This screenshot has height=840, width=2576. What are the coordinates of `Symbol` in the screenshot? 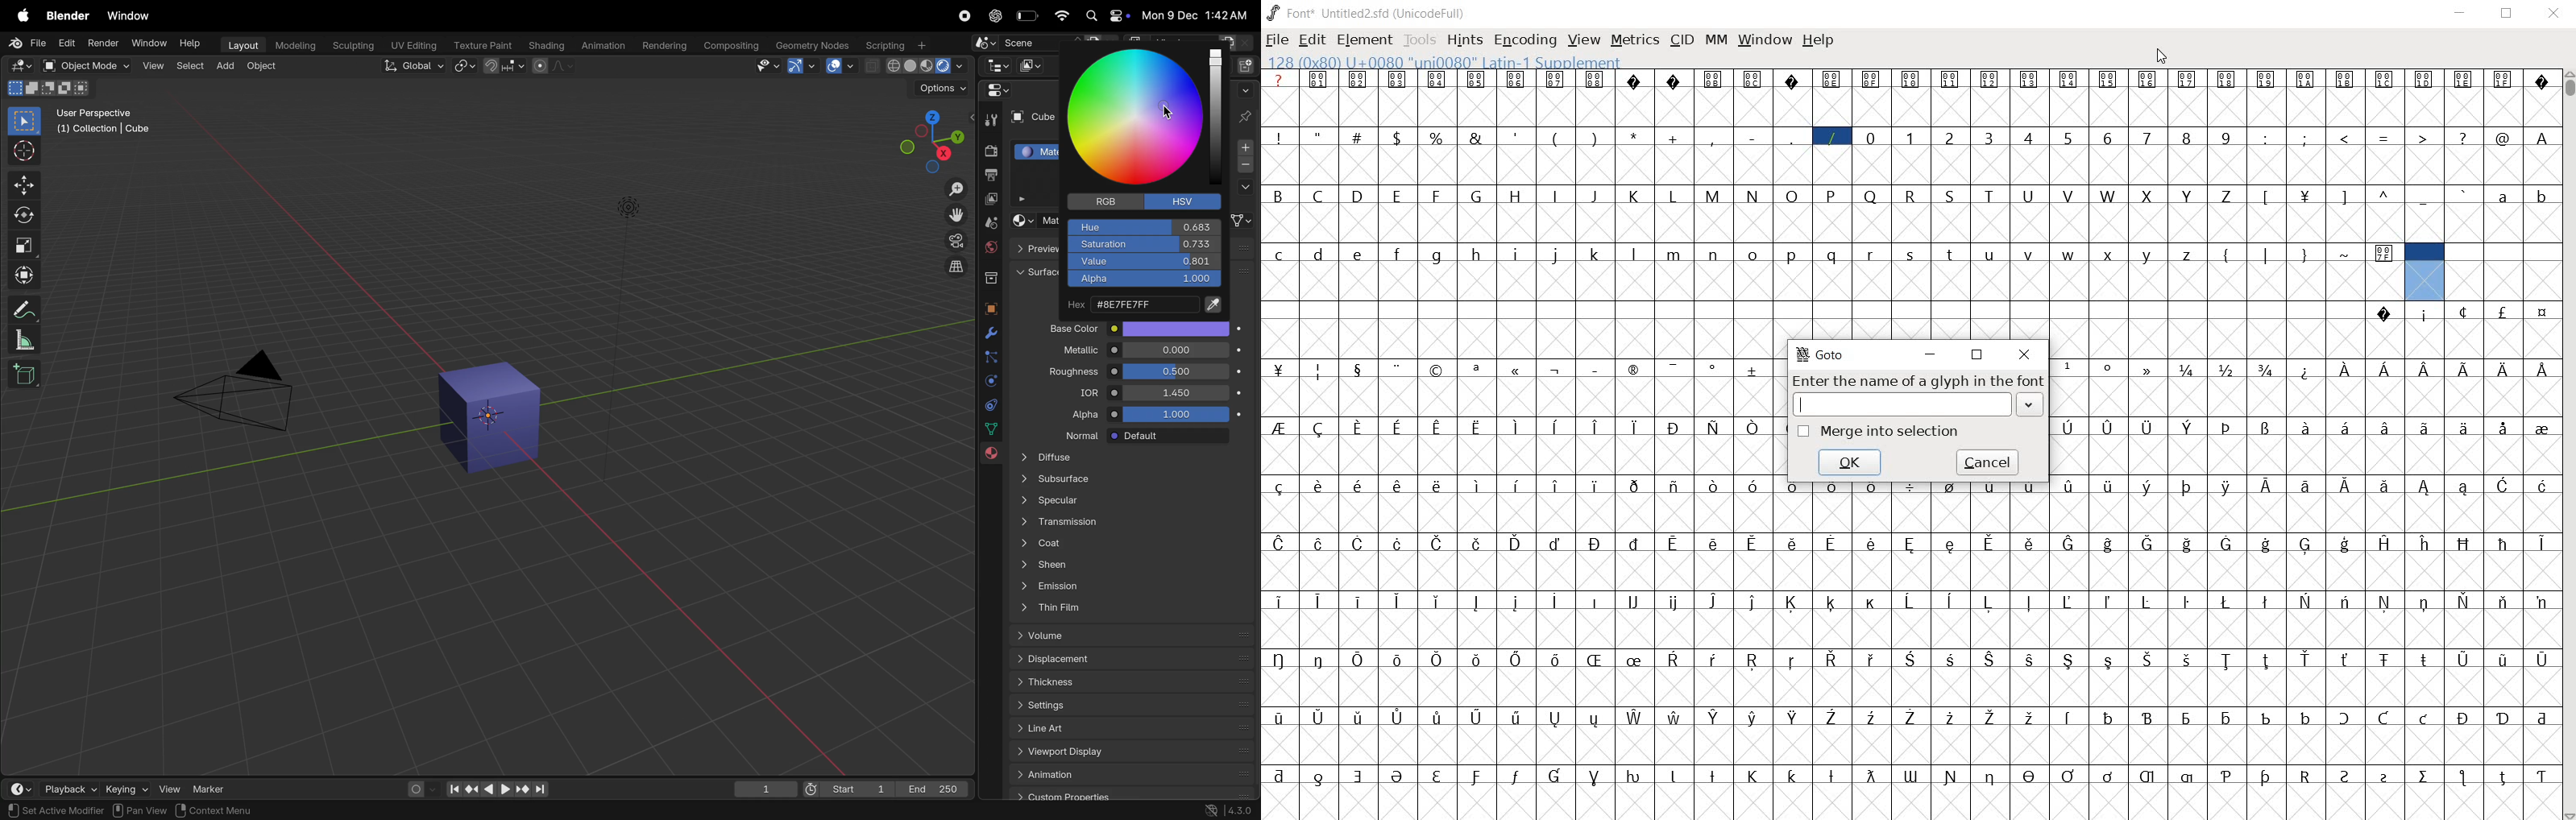 It's located at (1478, 659).